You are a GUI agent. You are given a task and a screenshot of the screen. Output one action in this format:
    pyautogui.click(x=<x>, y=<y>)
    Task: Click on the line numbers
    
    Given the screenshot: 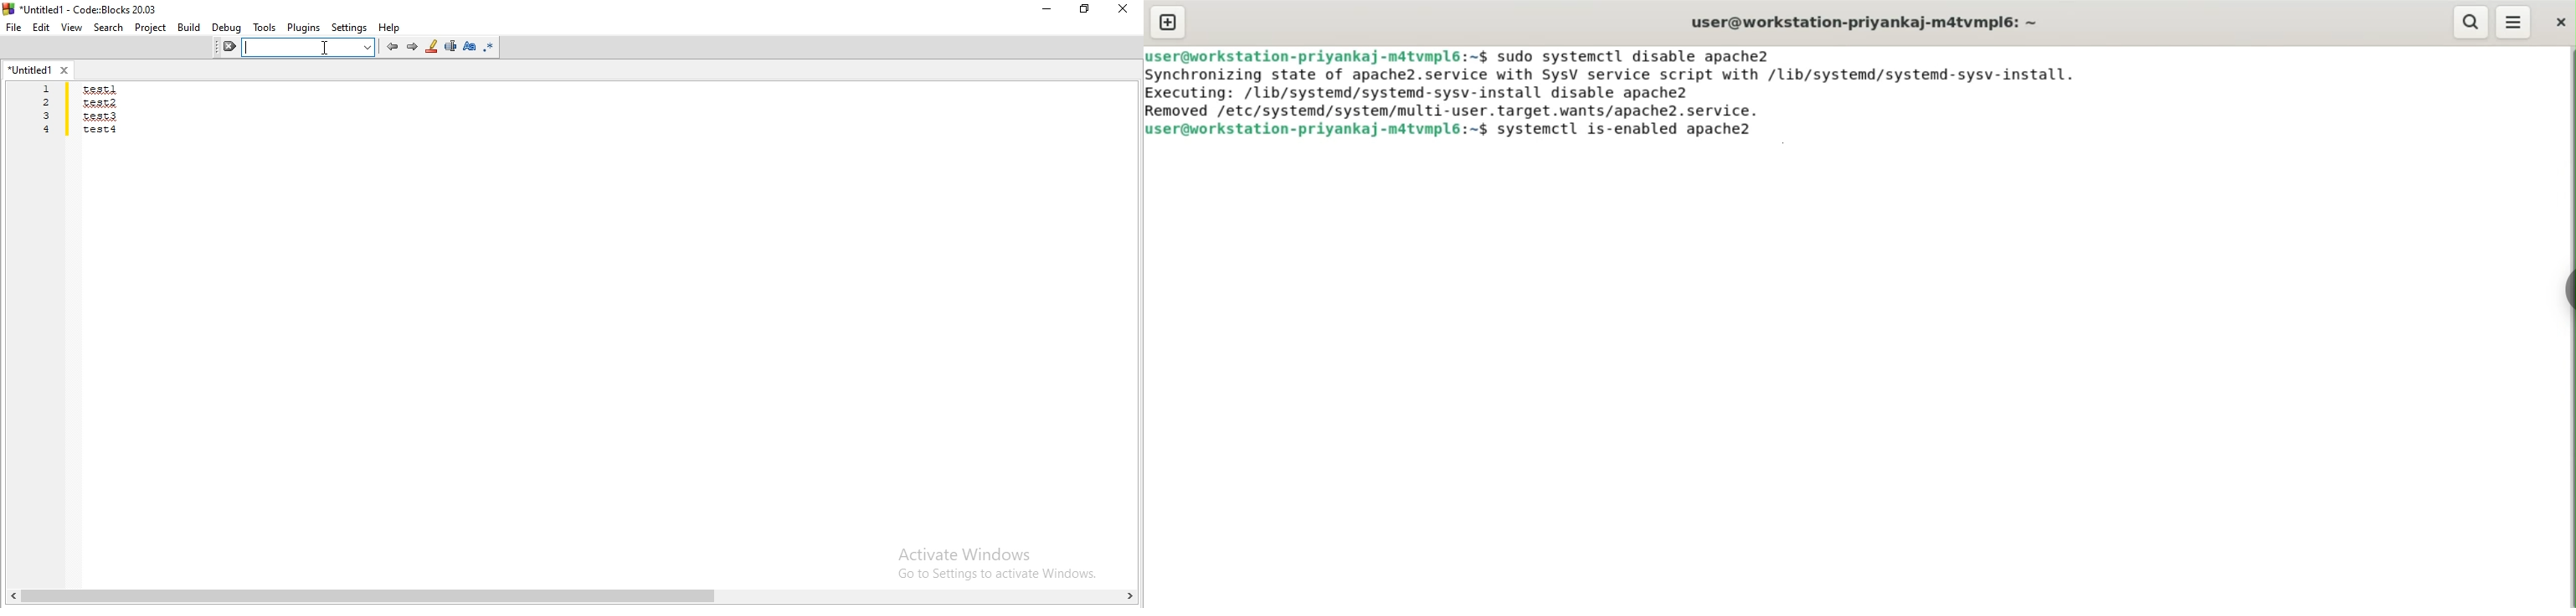 What is the action you would take?
    pyautogui.click(x=49, y=111)
    